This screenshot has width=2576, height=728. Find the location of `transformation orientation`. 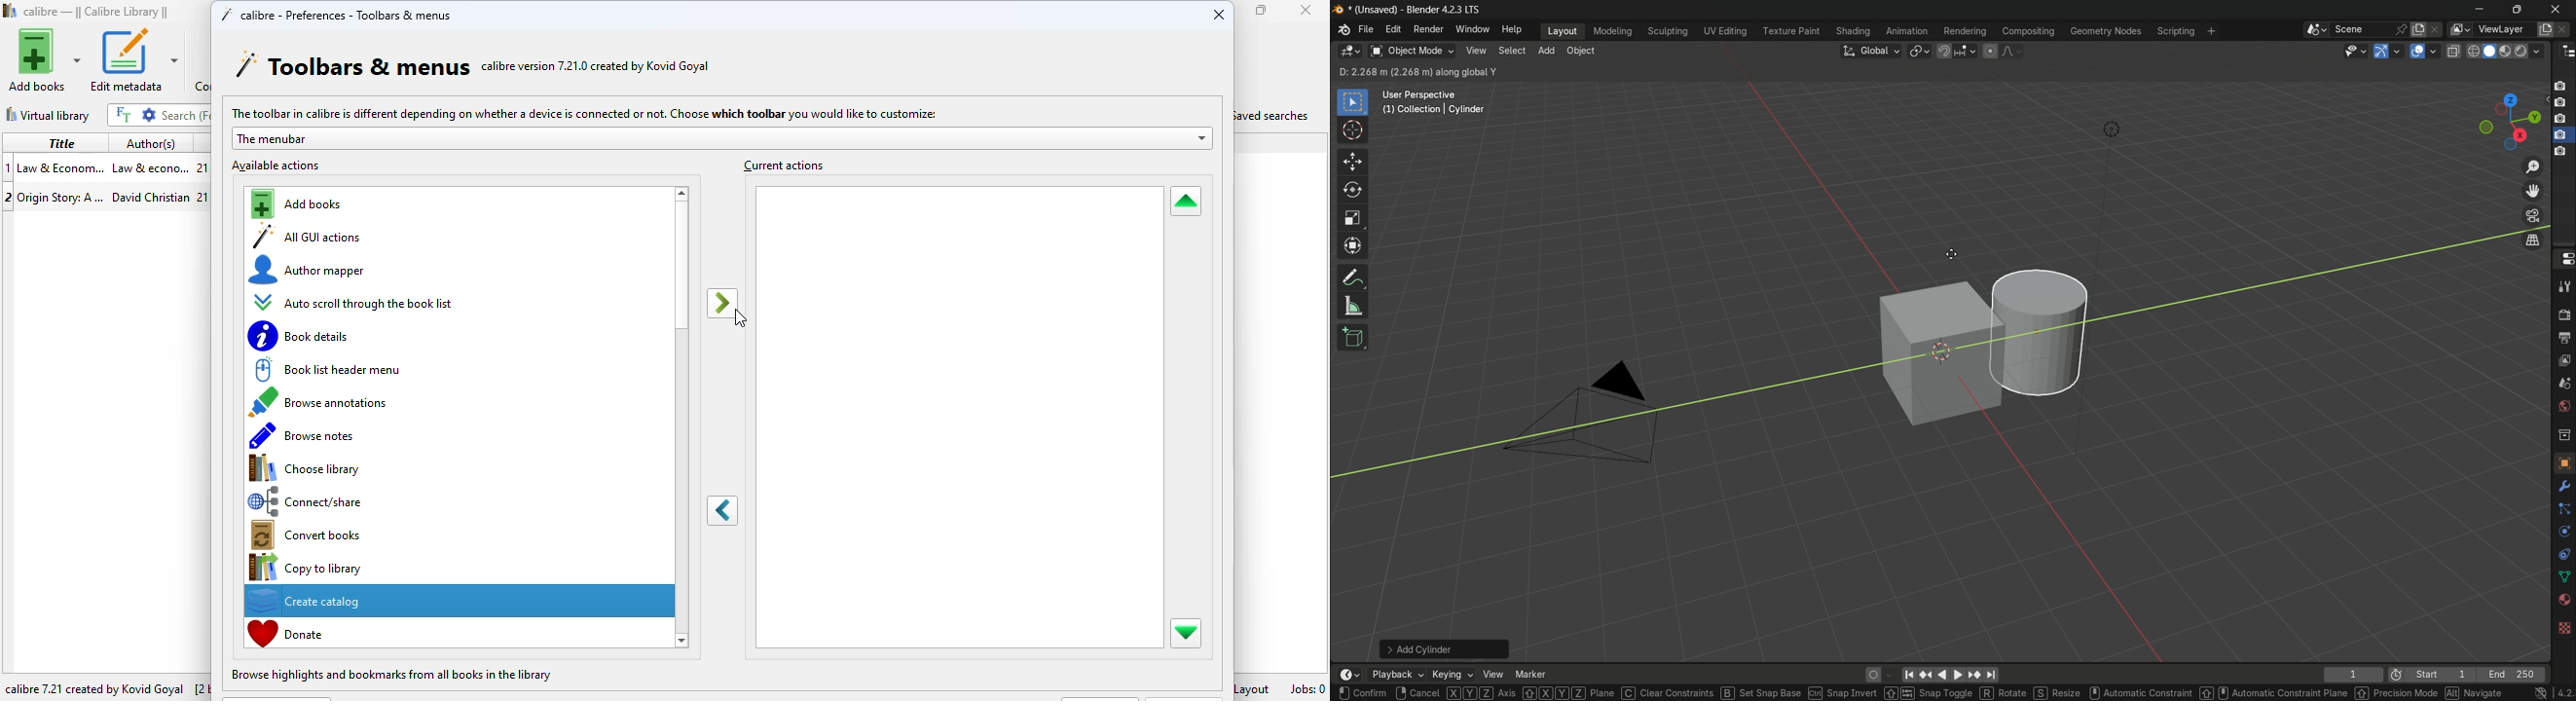

transformation orientation is located at coordinates (1871, 51).